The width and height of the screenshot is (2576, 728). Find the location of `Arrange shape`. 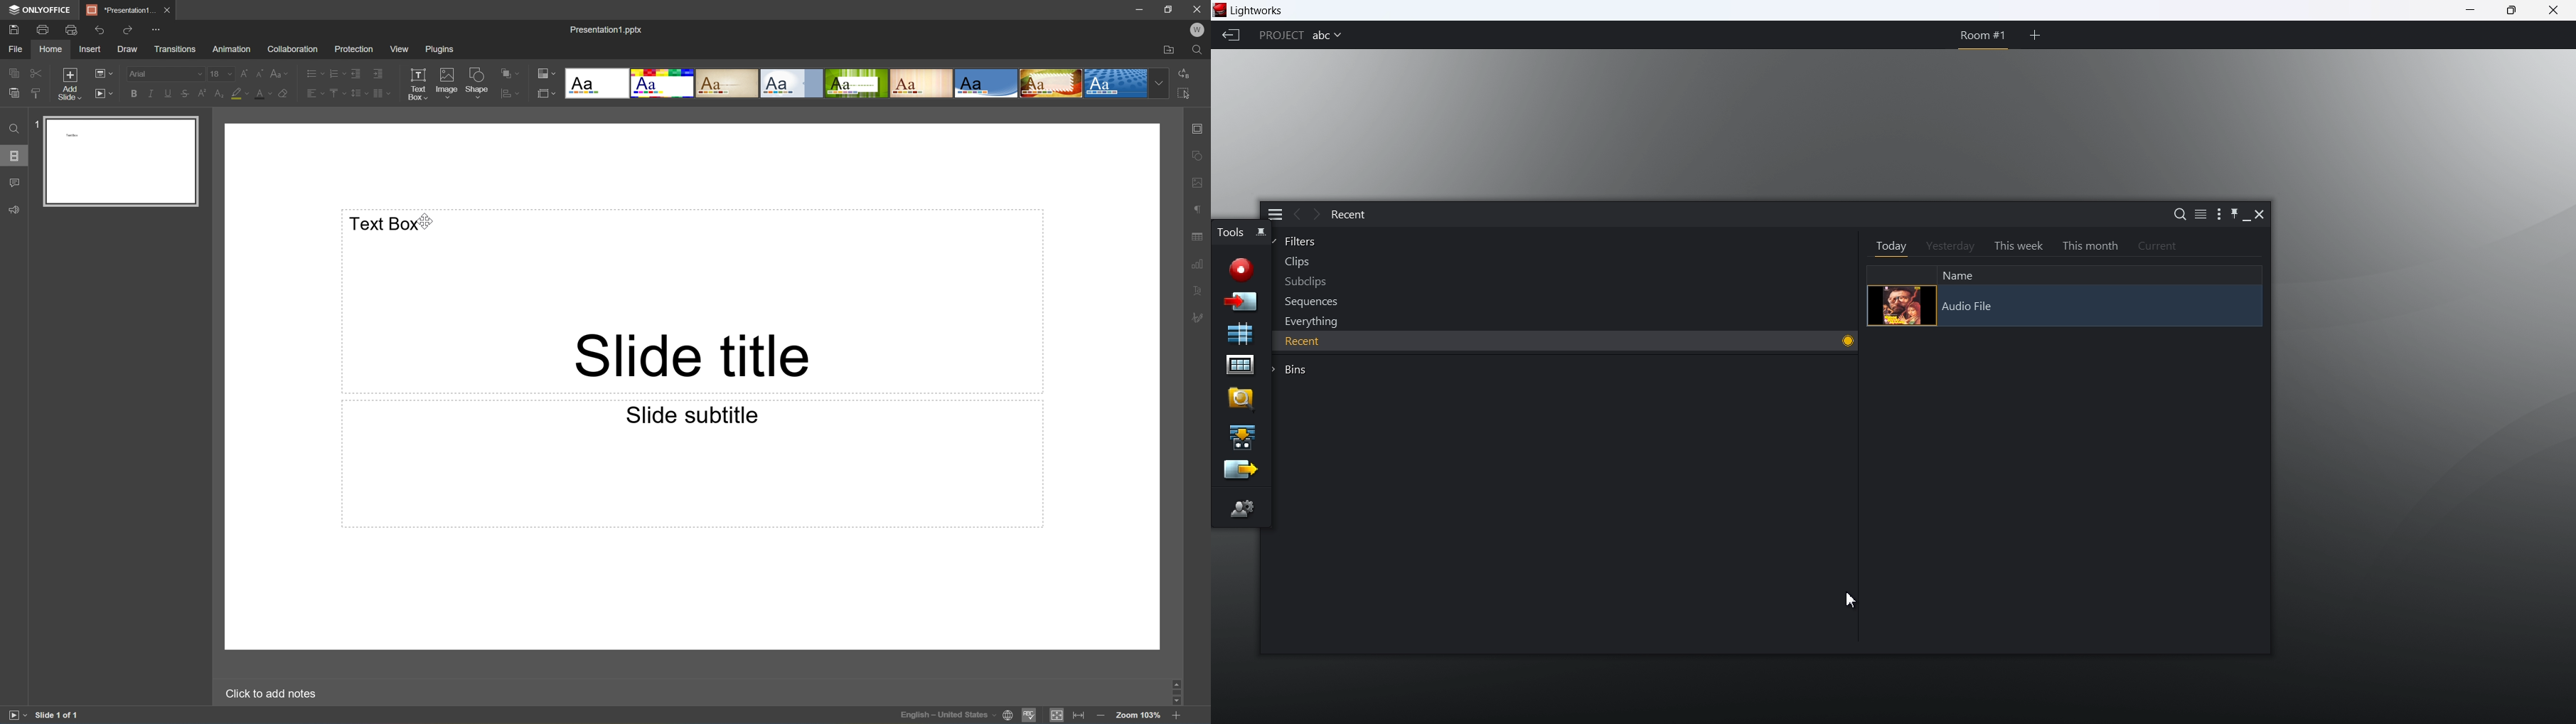

Arrange shape is located at coordinates (511, 72).